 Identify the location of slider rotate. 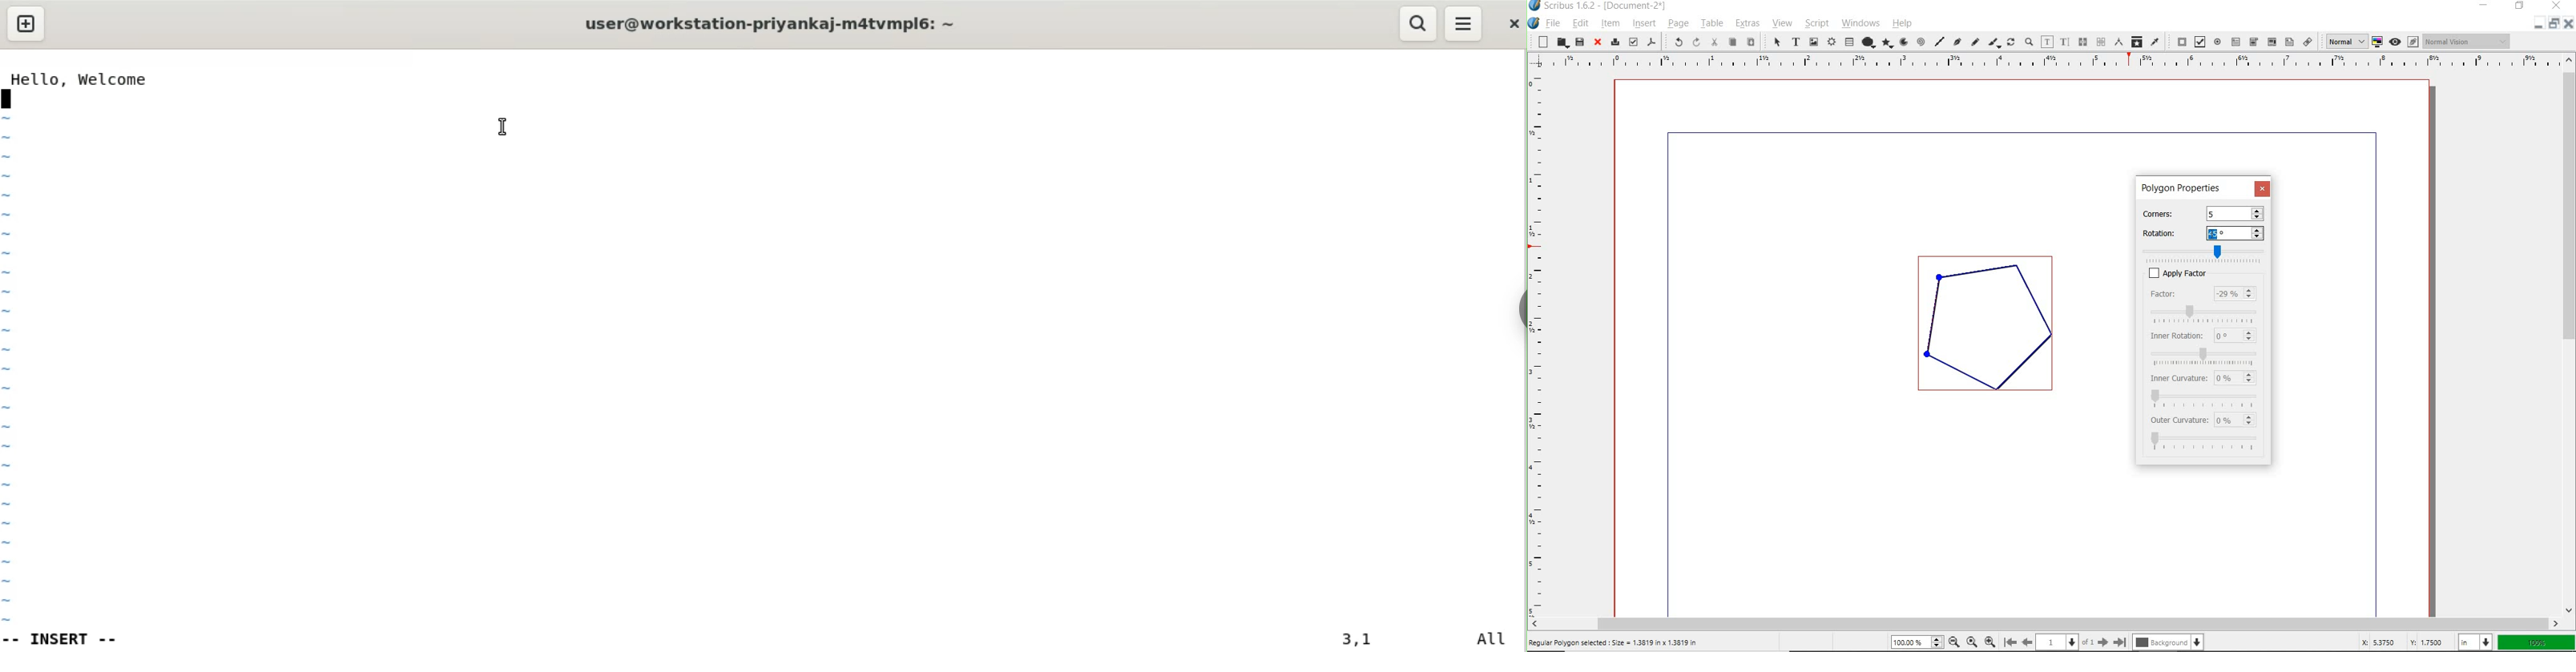
(2209, 251).